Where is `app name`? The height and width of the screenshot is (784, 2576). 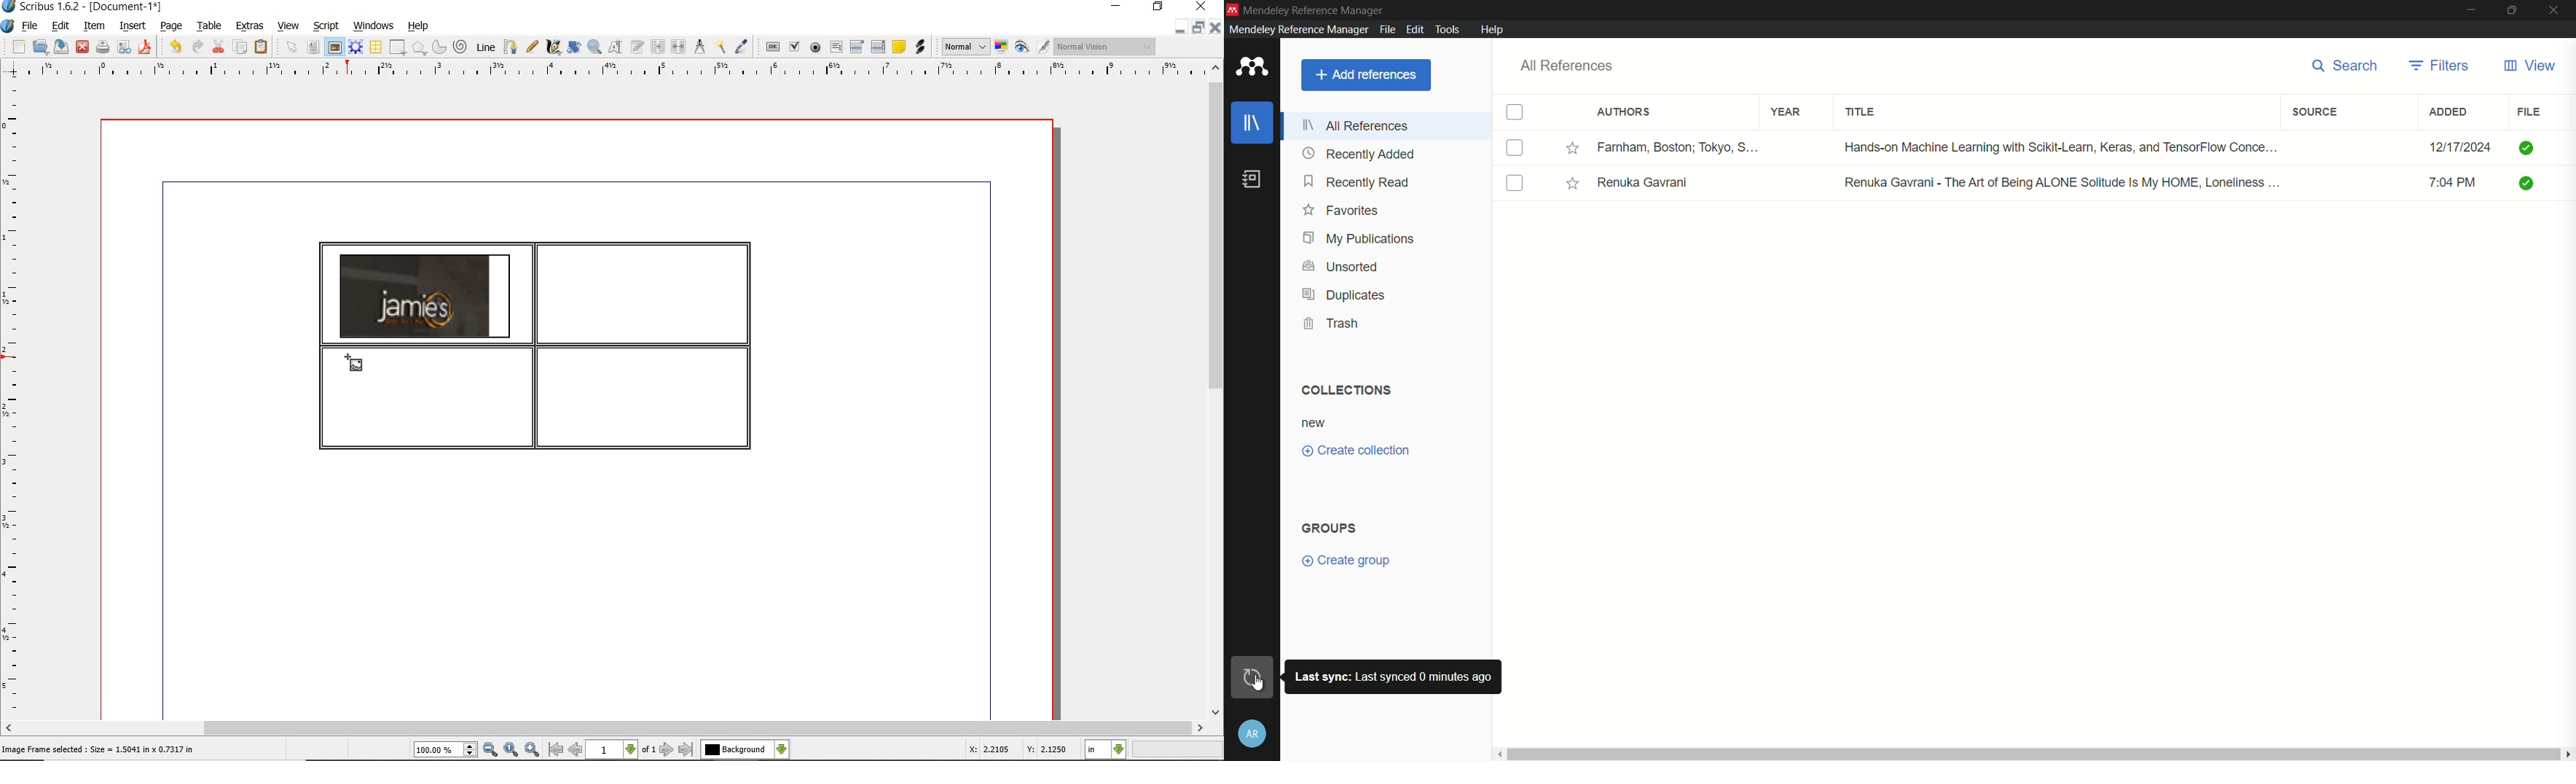 app name is located at coordinates (1315, 9).